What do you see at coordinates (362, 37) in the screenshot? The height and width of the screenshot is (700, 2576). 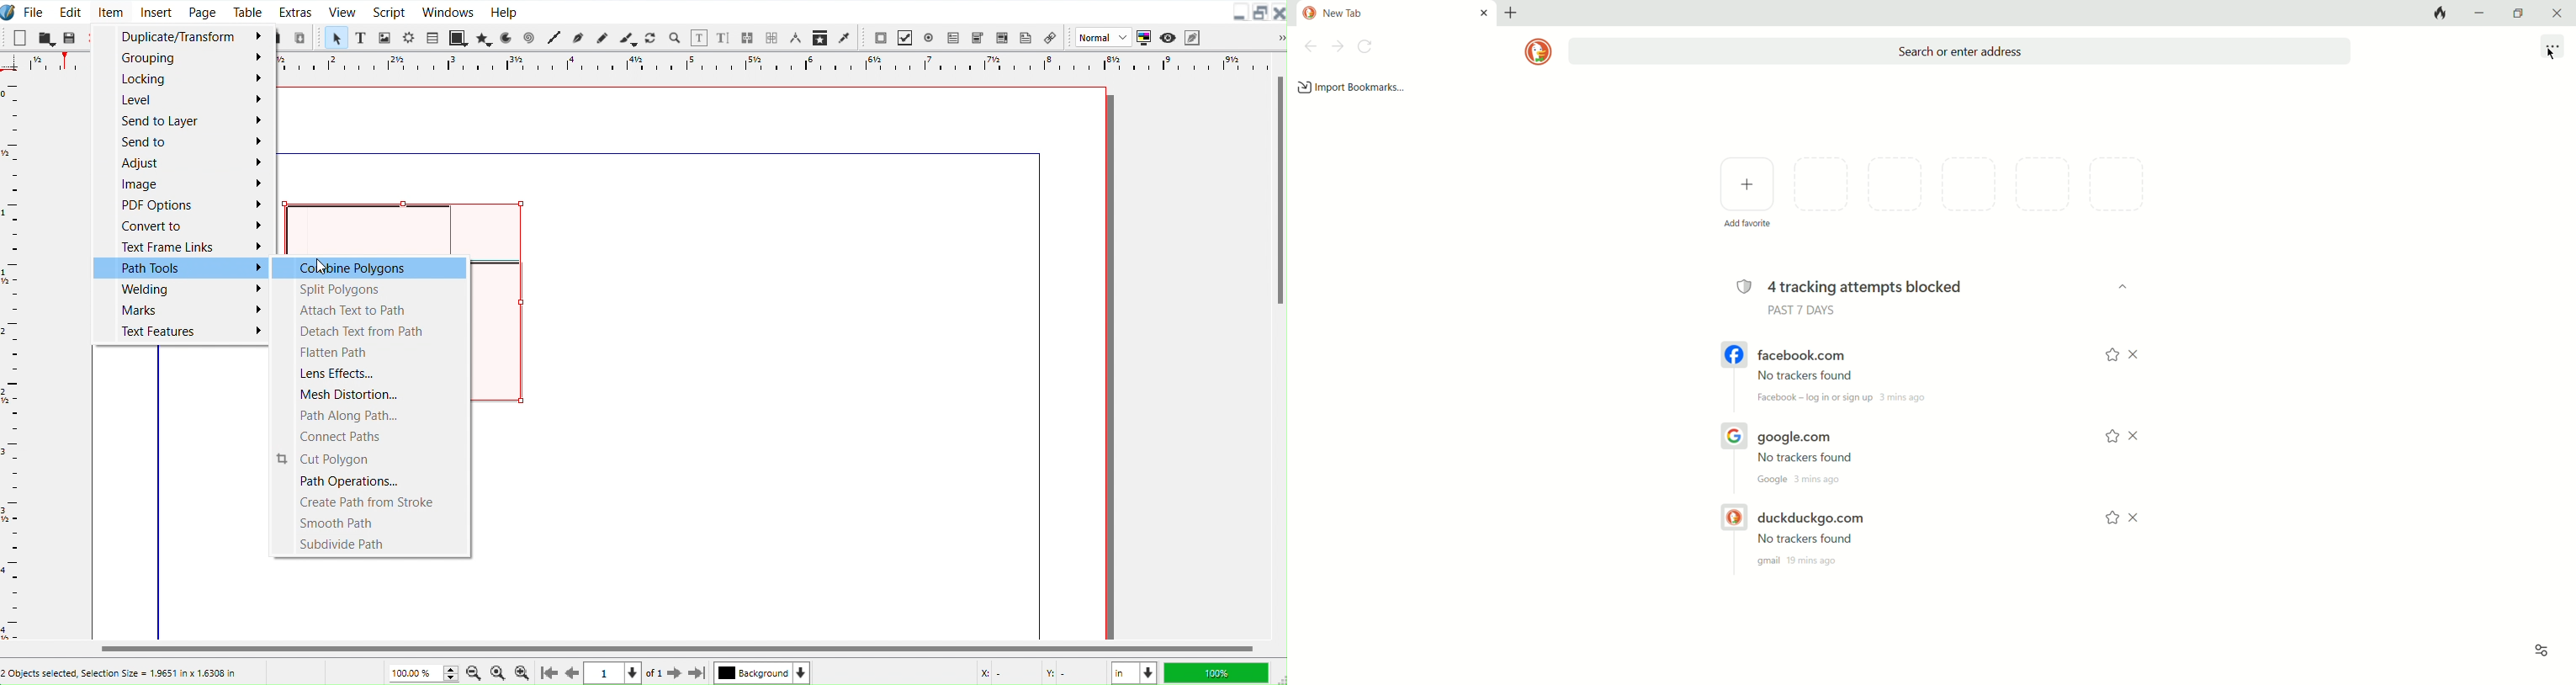 I see `Text Frame` at bounding box center [362, 37].